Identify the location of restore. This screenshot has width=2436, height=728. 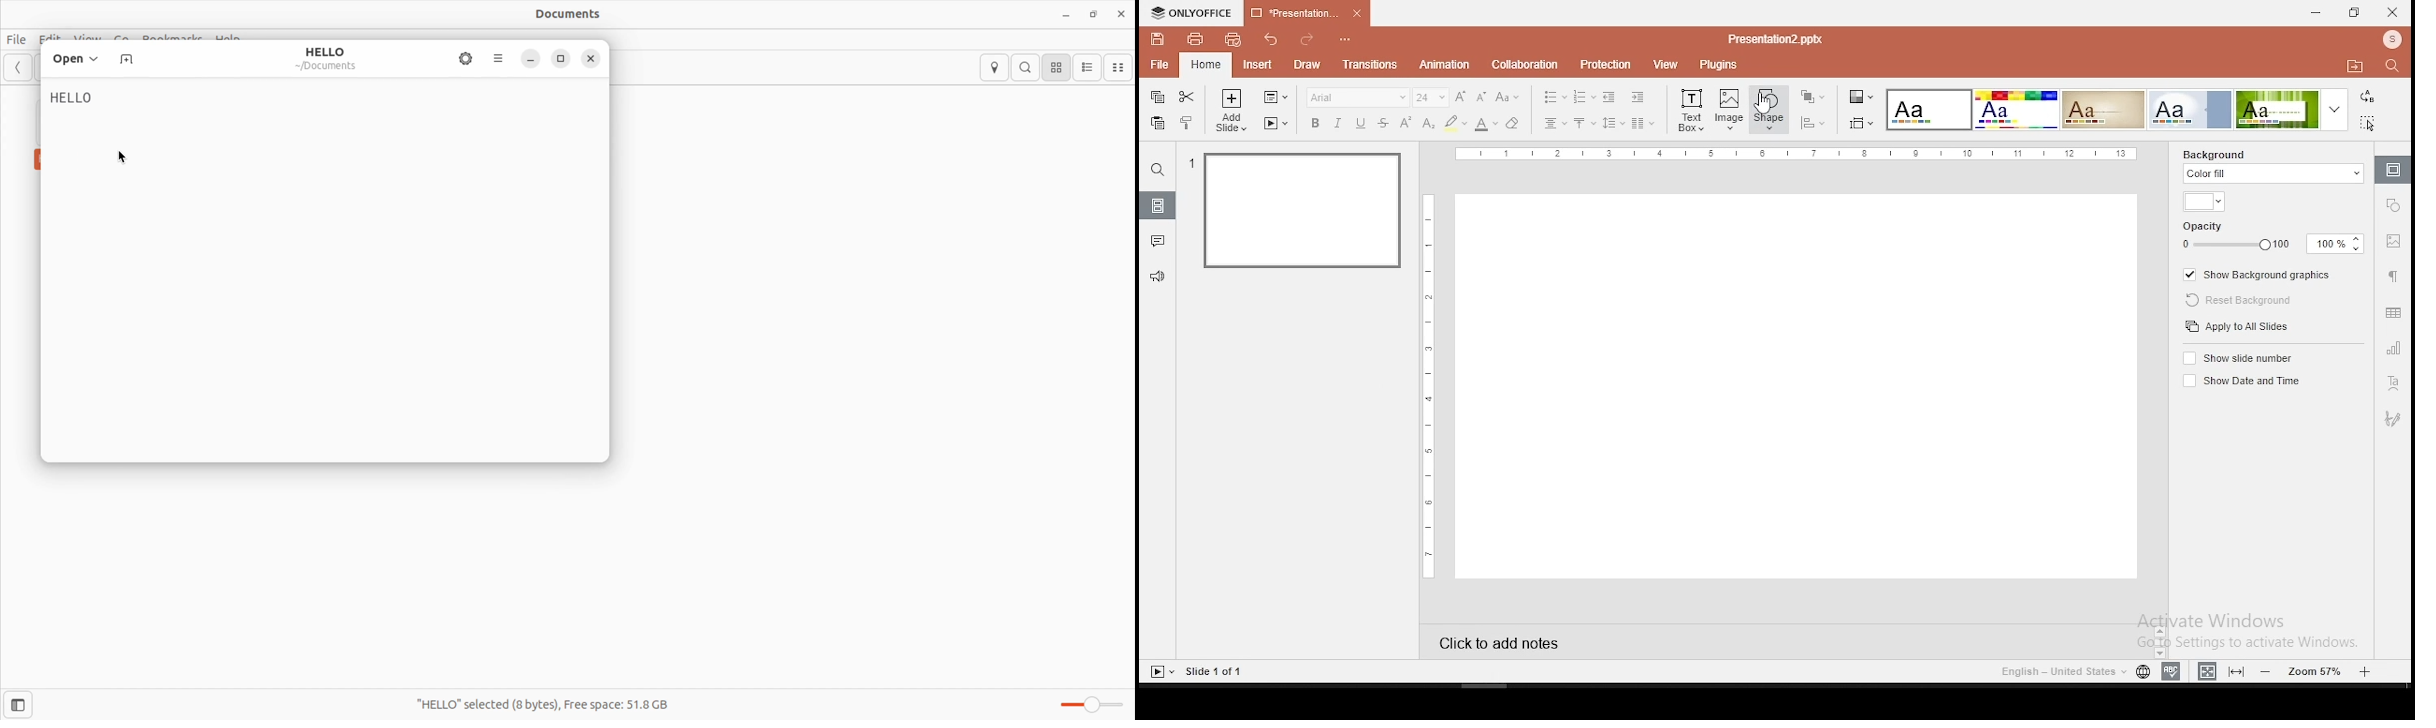
(2355, 13).